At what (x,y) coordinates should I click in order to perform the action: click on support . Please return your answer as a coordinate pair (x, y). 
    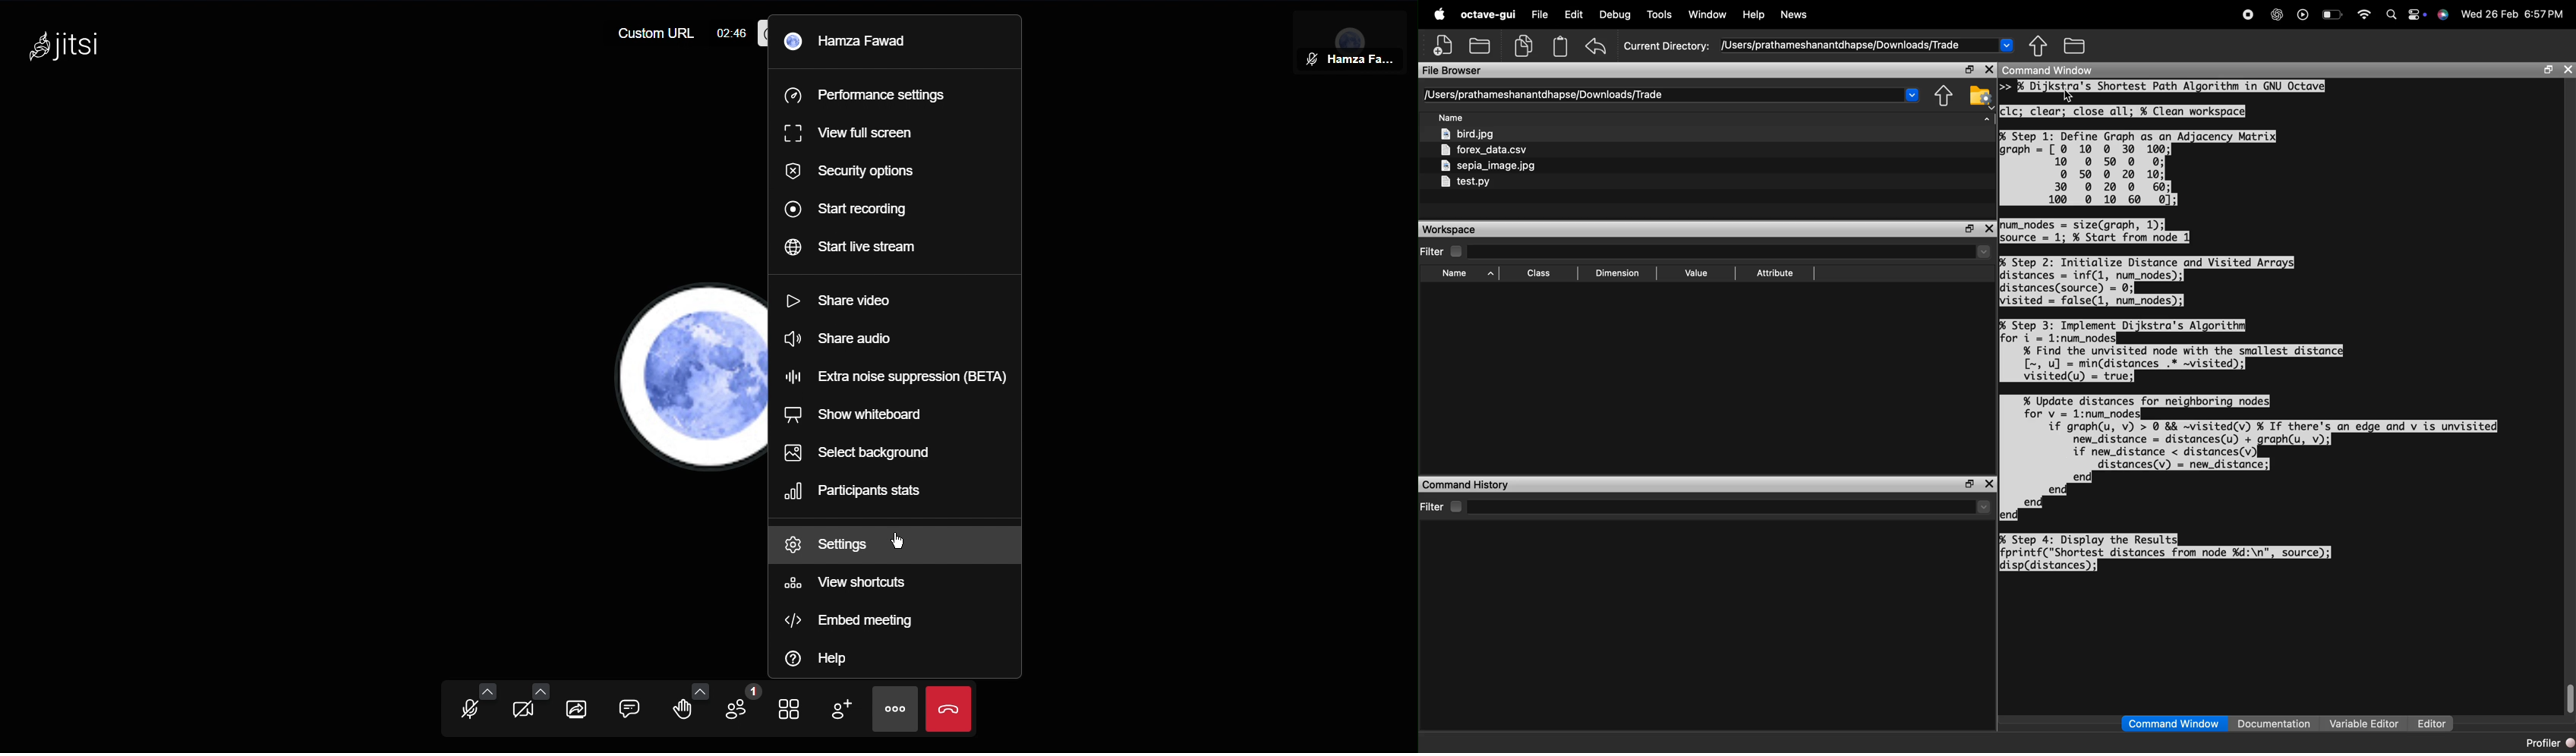
    Looking at the image, I should click on (2445, 16).